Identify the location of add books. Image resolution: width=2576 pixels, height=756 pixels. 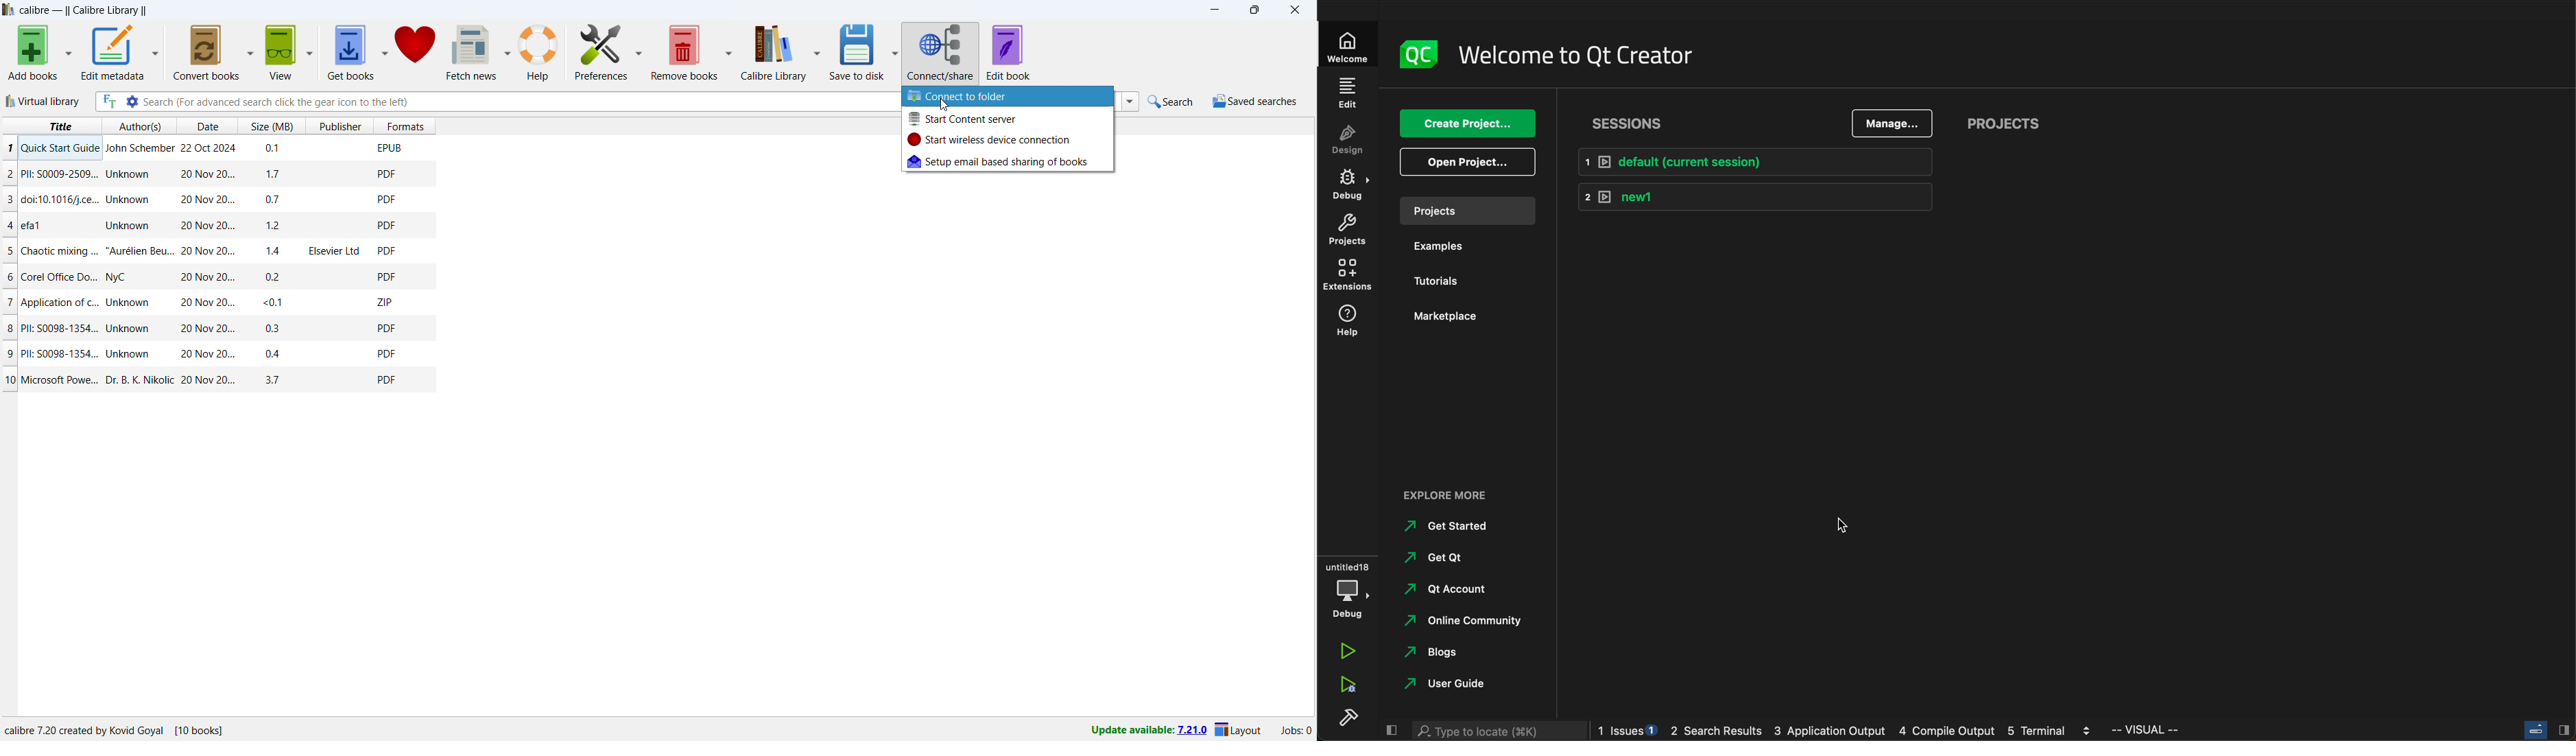
(34, 52).